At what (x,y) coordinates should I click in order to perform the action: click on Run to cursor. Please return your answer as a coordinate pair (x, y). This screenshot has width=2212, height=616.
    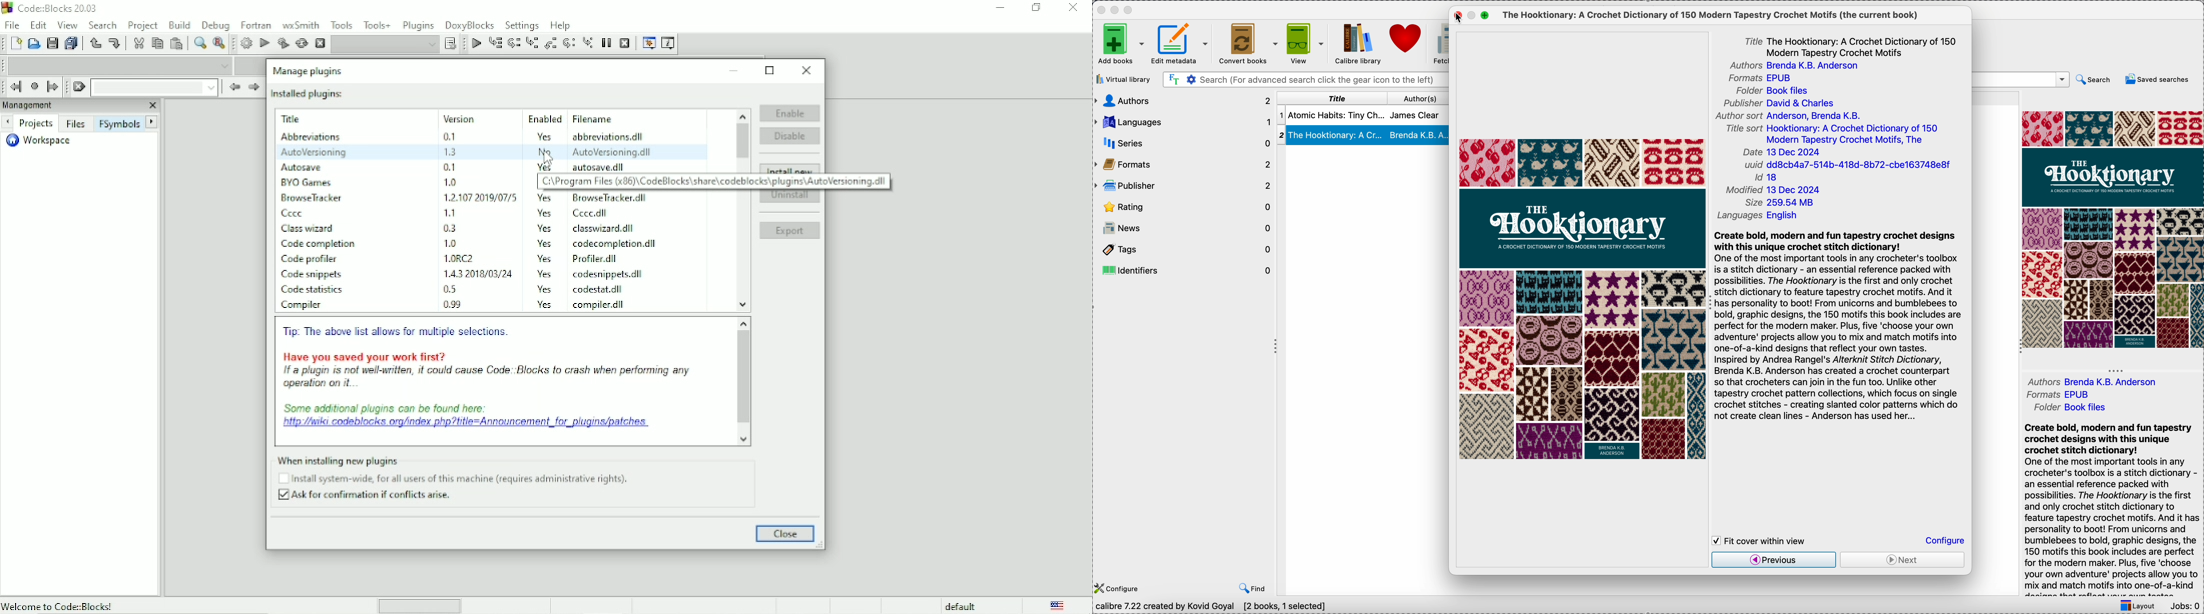
    Looking at the image, I should click on (495, 43).